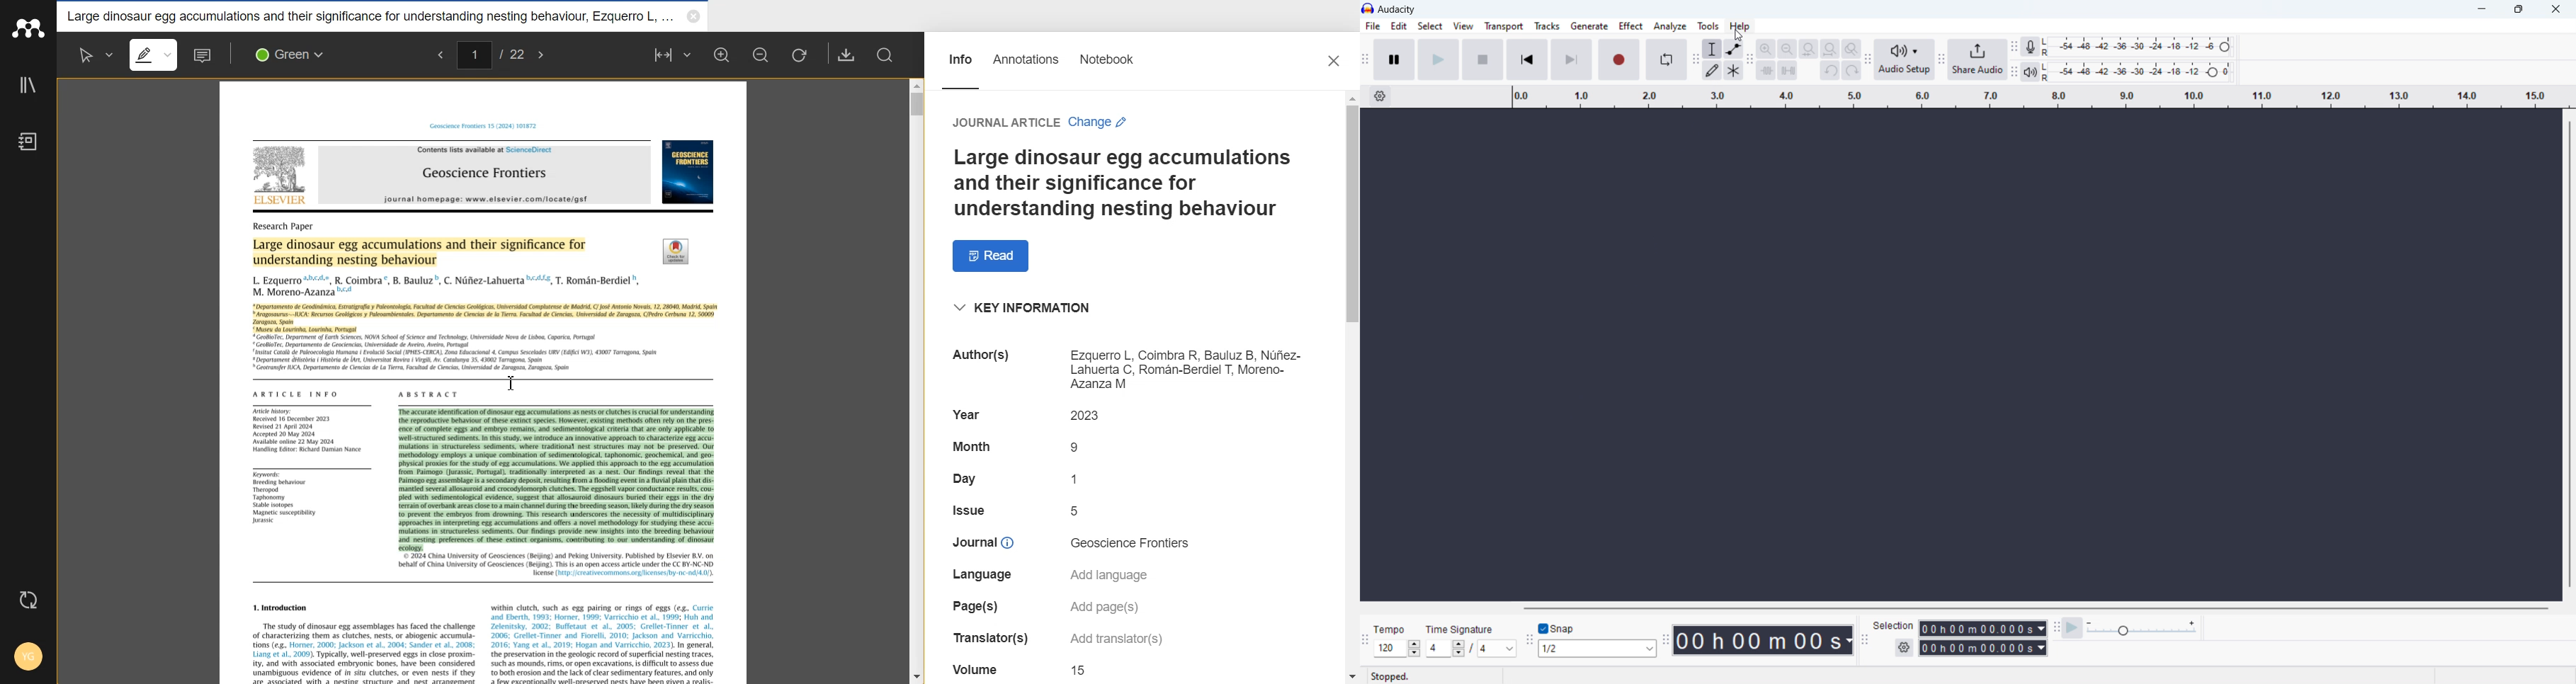 This screenshot has width=2576, height=700. Describe the element at coordinates (296, 393) in the screenshot. I see `text` at that location.